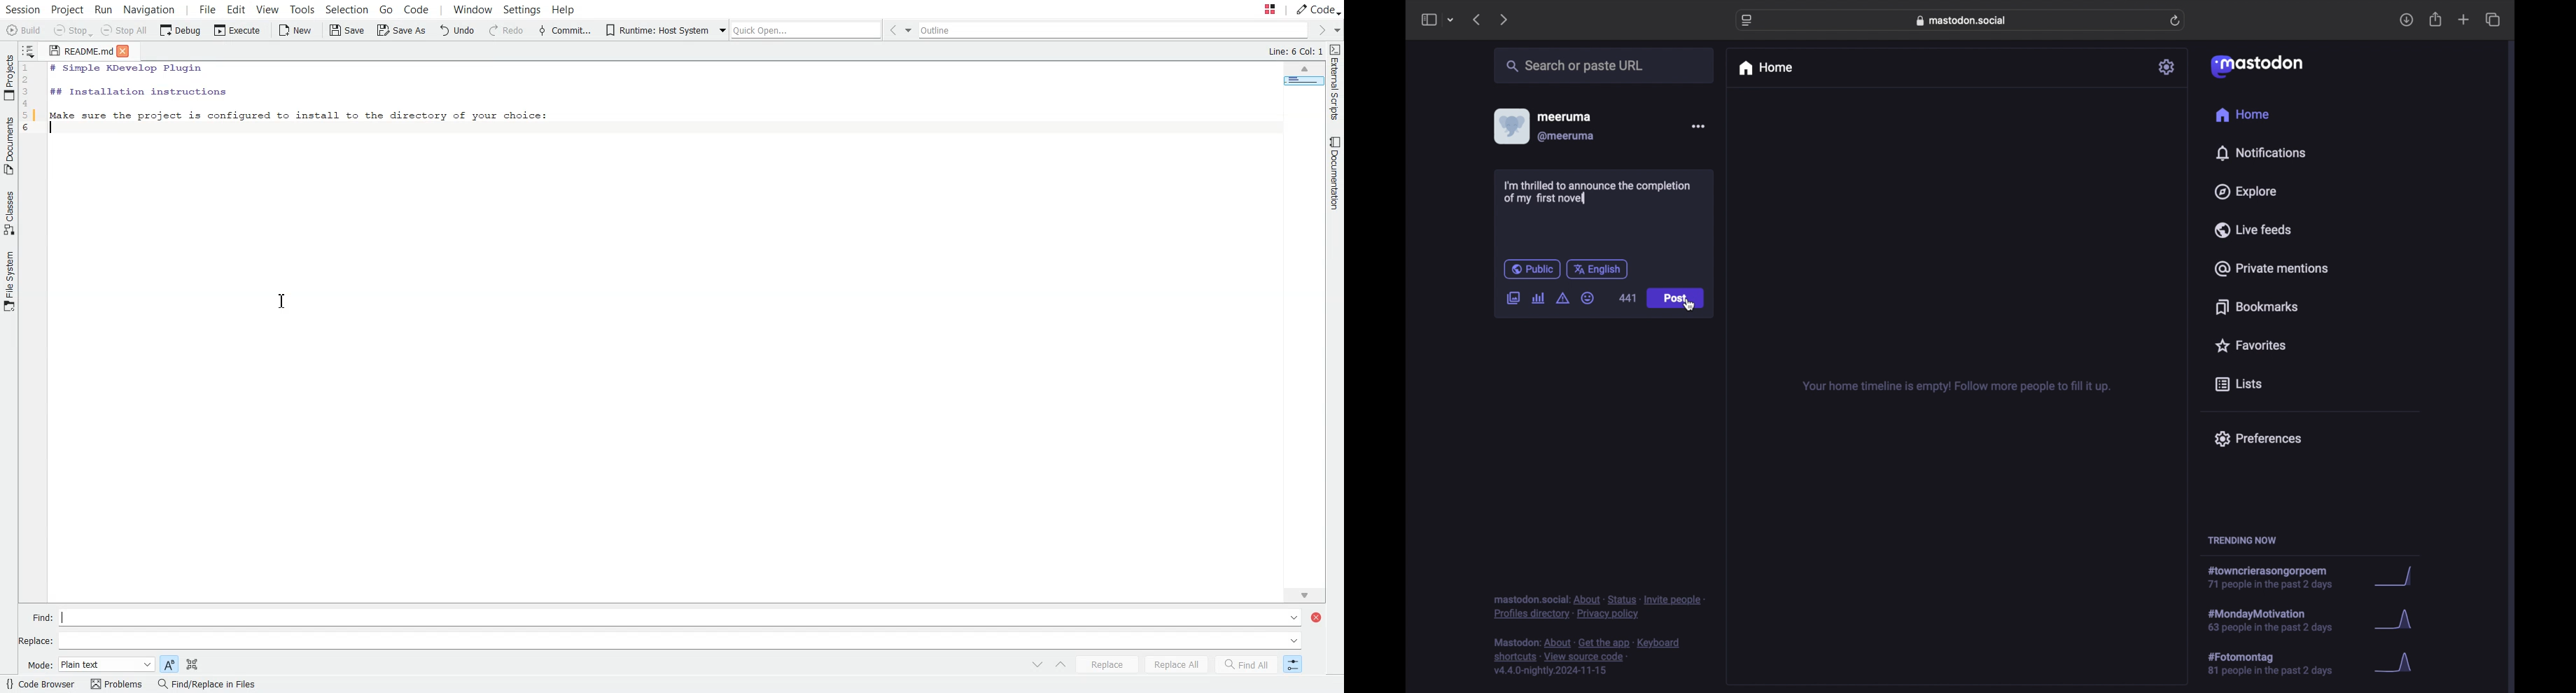 Image resolution: width=2576 pixels, height=700 pixels. I want to click on add poll, so click(1539, 298).